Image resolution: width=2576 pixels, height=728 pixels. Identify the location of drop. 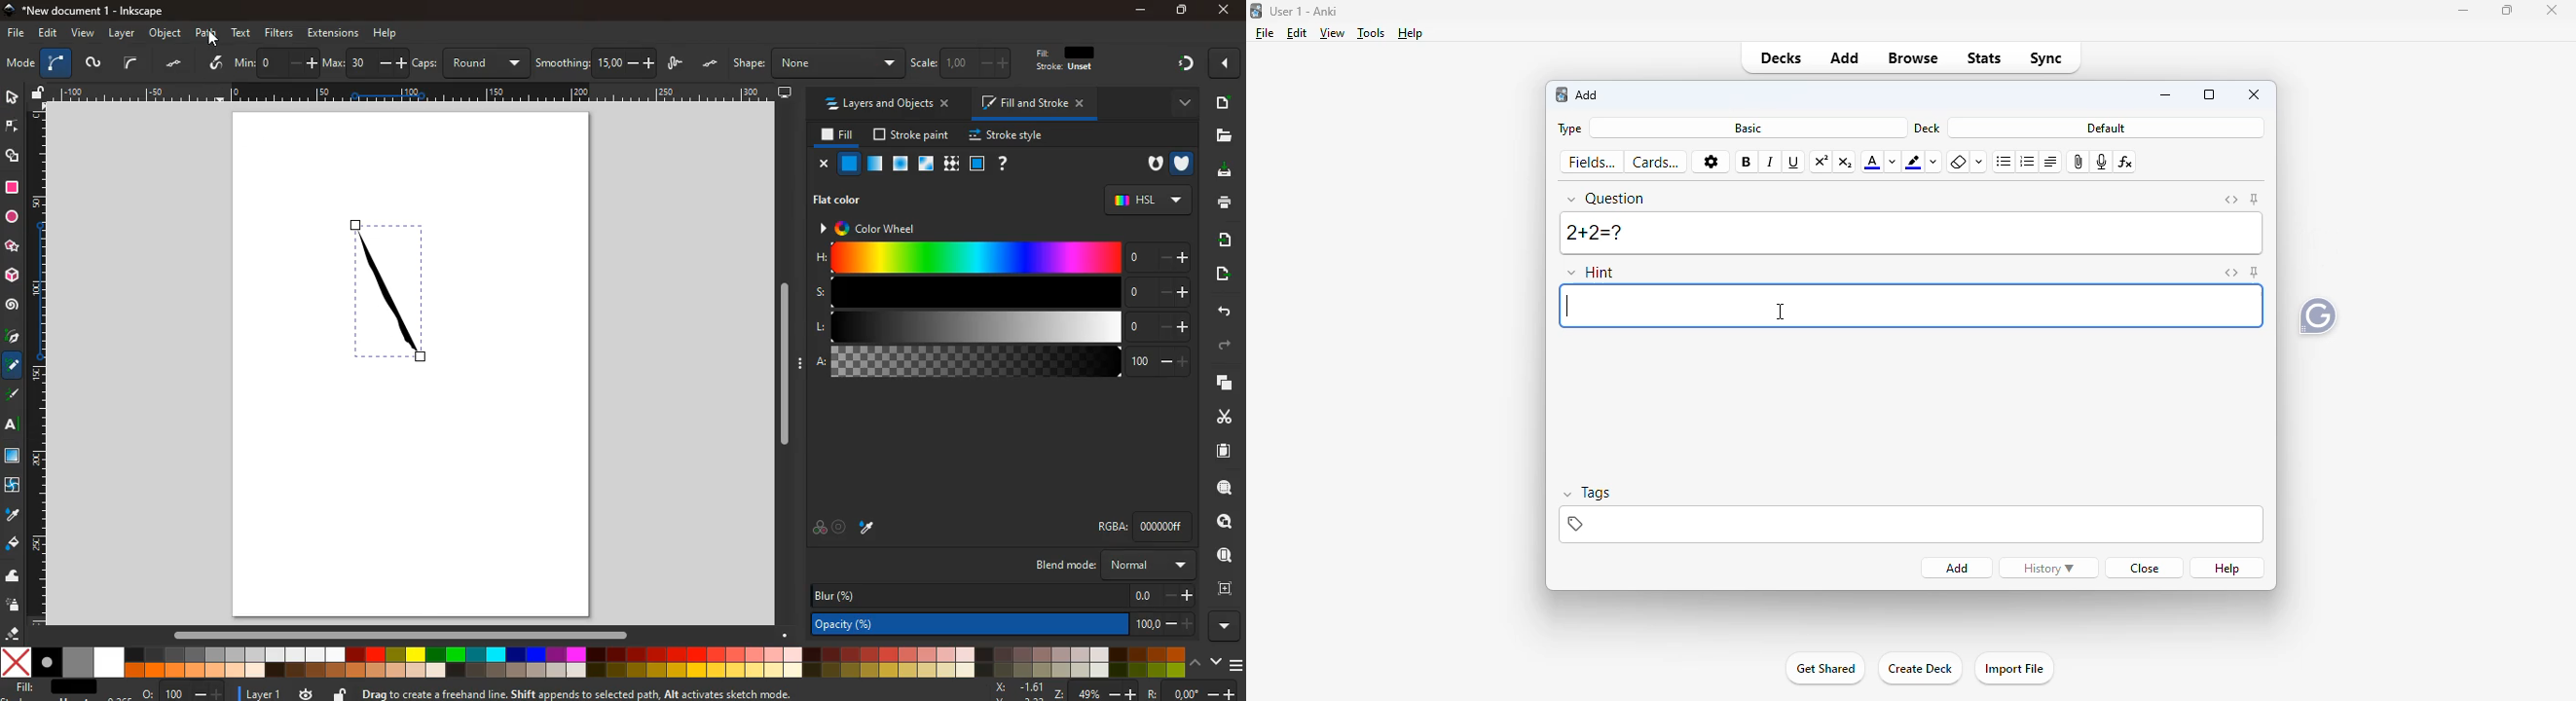
(12, 516).